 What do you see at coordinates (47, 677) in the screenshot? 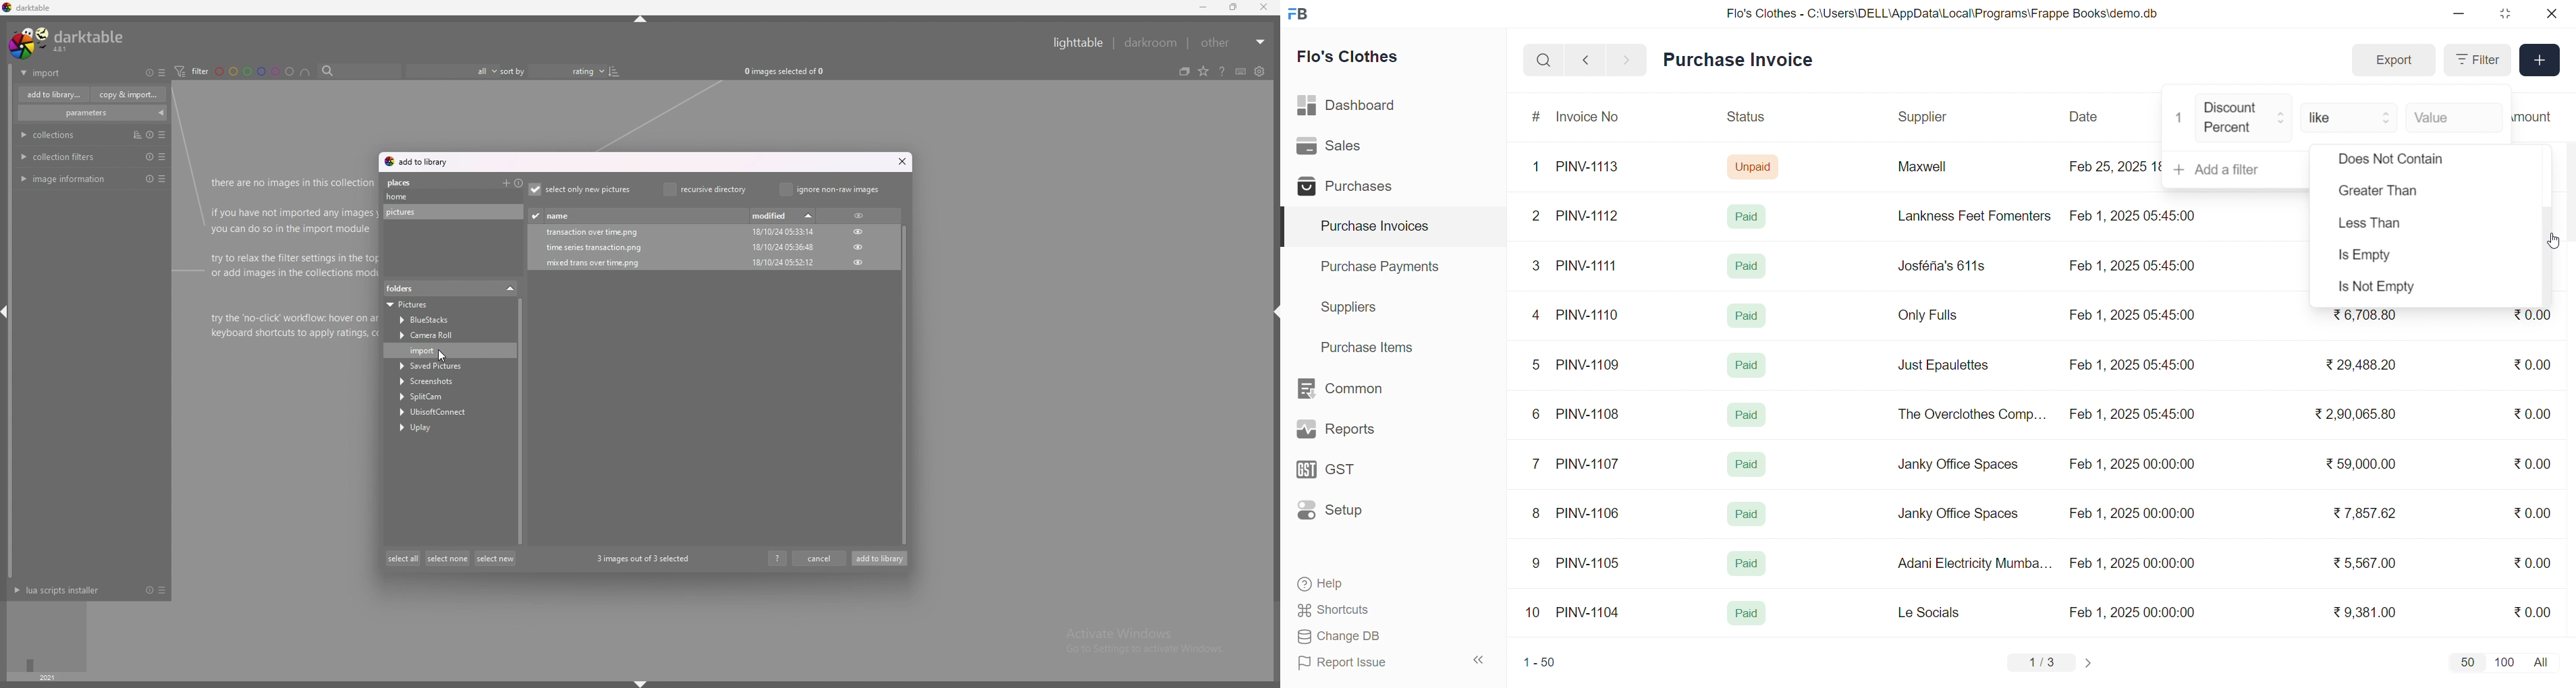
I see `year` at bounding box center [47, 677].